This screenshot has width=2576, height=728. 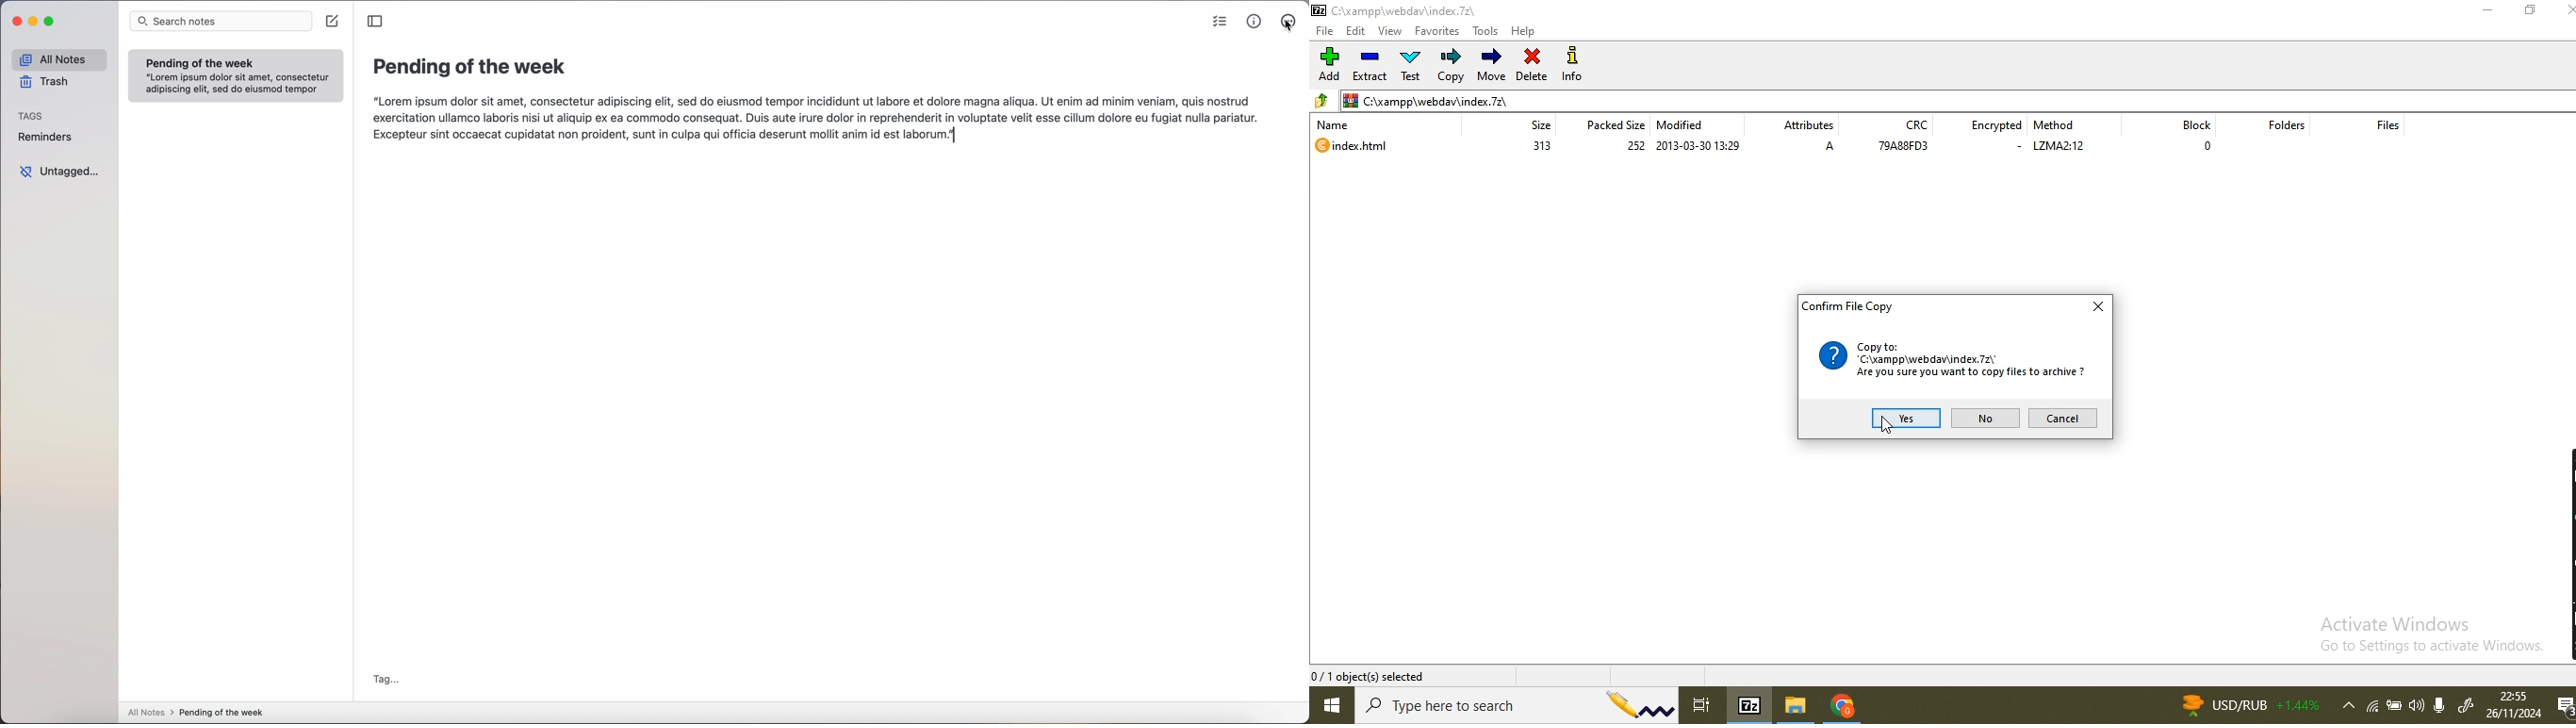 I want to click on lzma2:12, so click(x=2070, y=150).